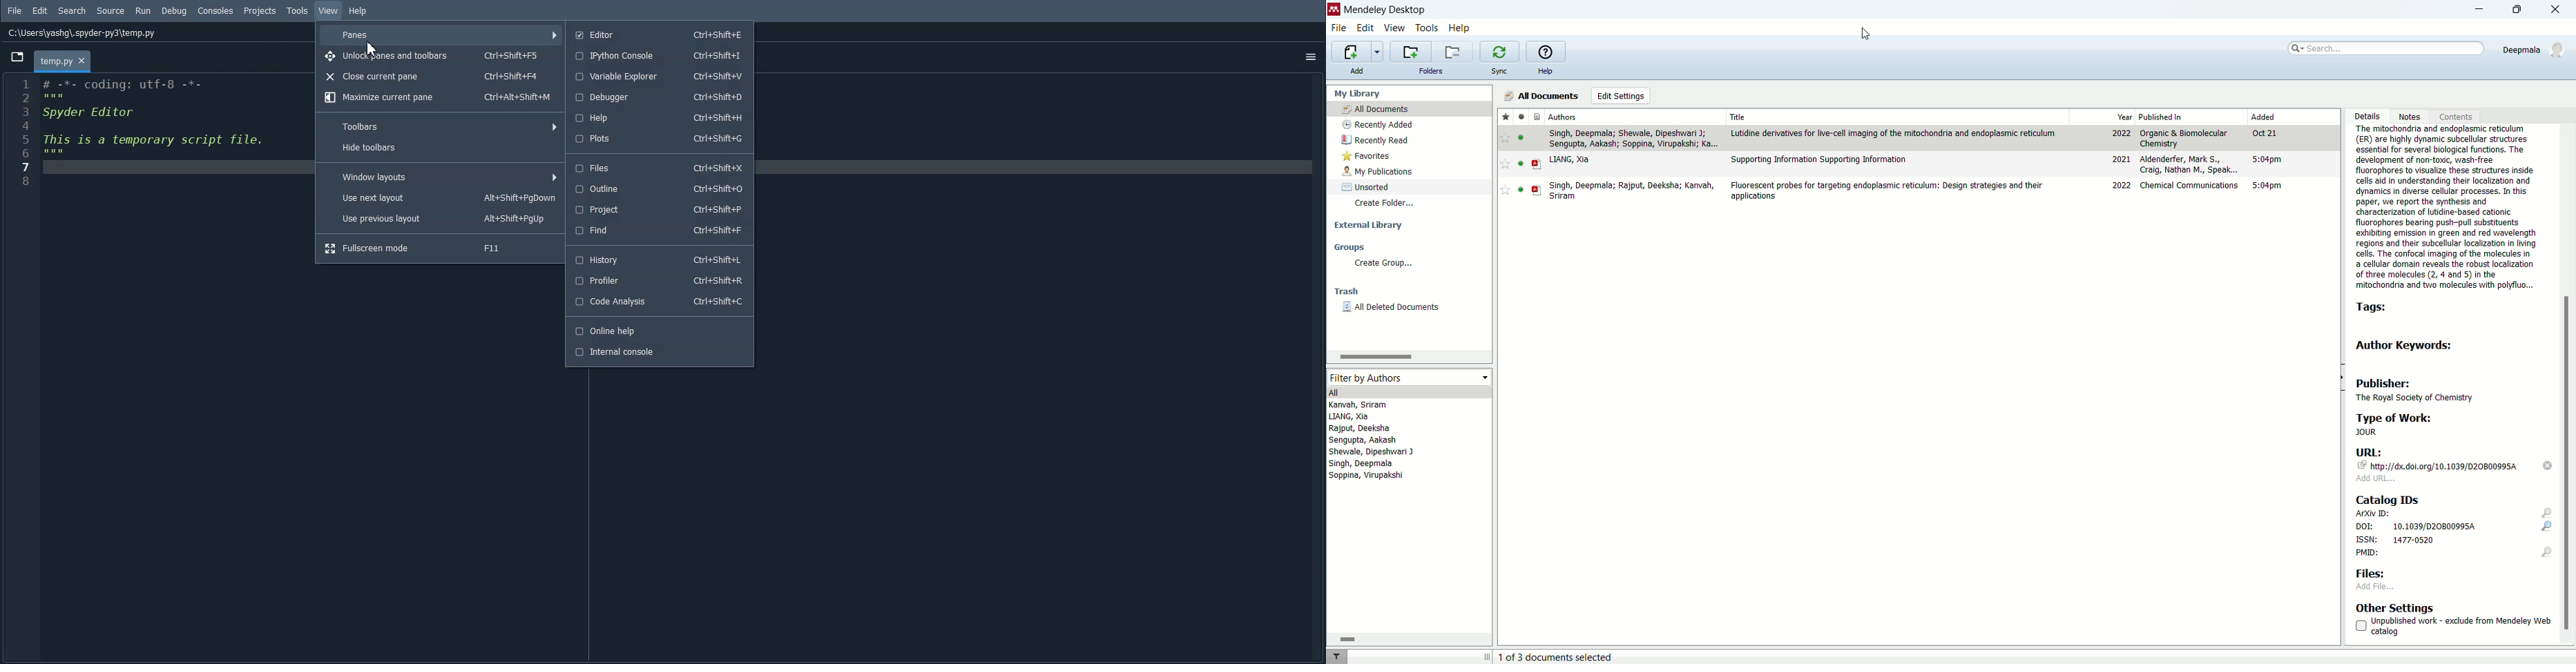 This screenshot has width=2576, height=672. Describe the element at coordinates (659, 188) in the screenshot. I see `Outline` at that location.